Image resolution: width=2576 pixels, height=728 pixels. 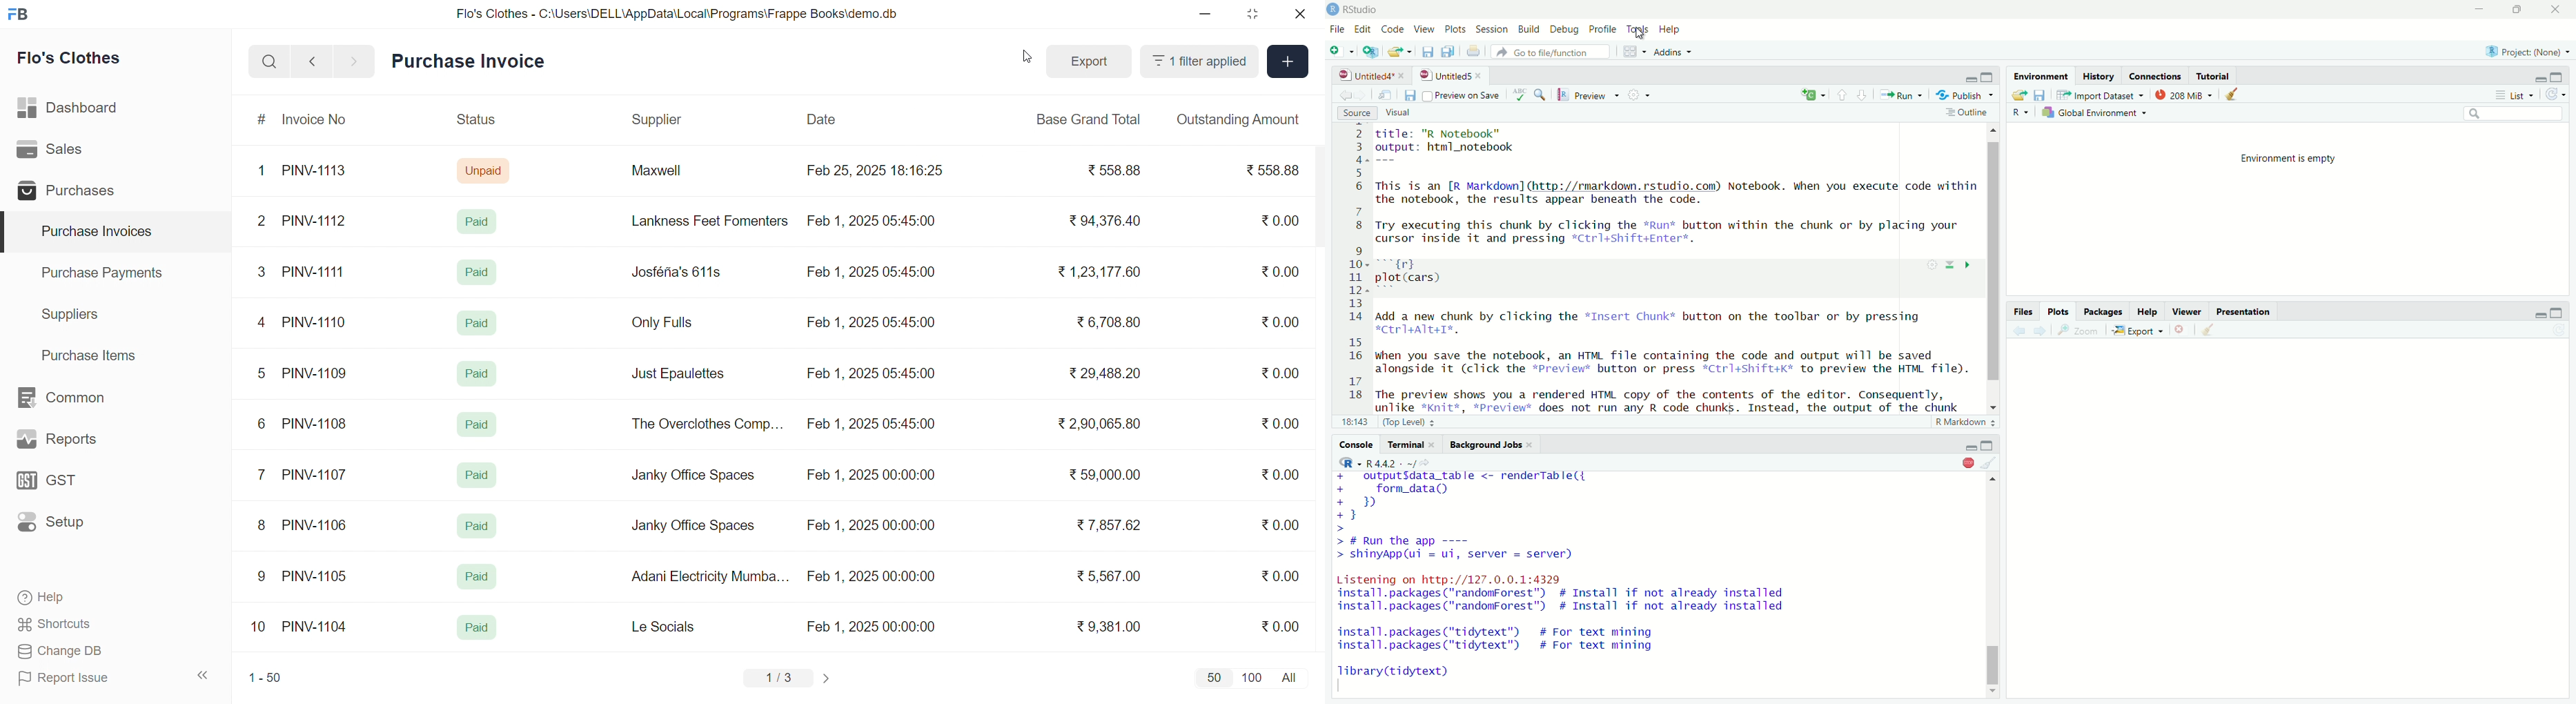 What do you see at coordinates (877, 170) in the screenshot?
I see `Feb 25, 2025 18:16:25` at bounding box center [877, 170].